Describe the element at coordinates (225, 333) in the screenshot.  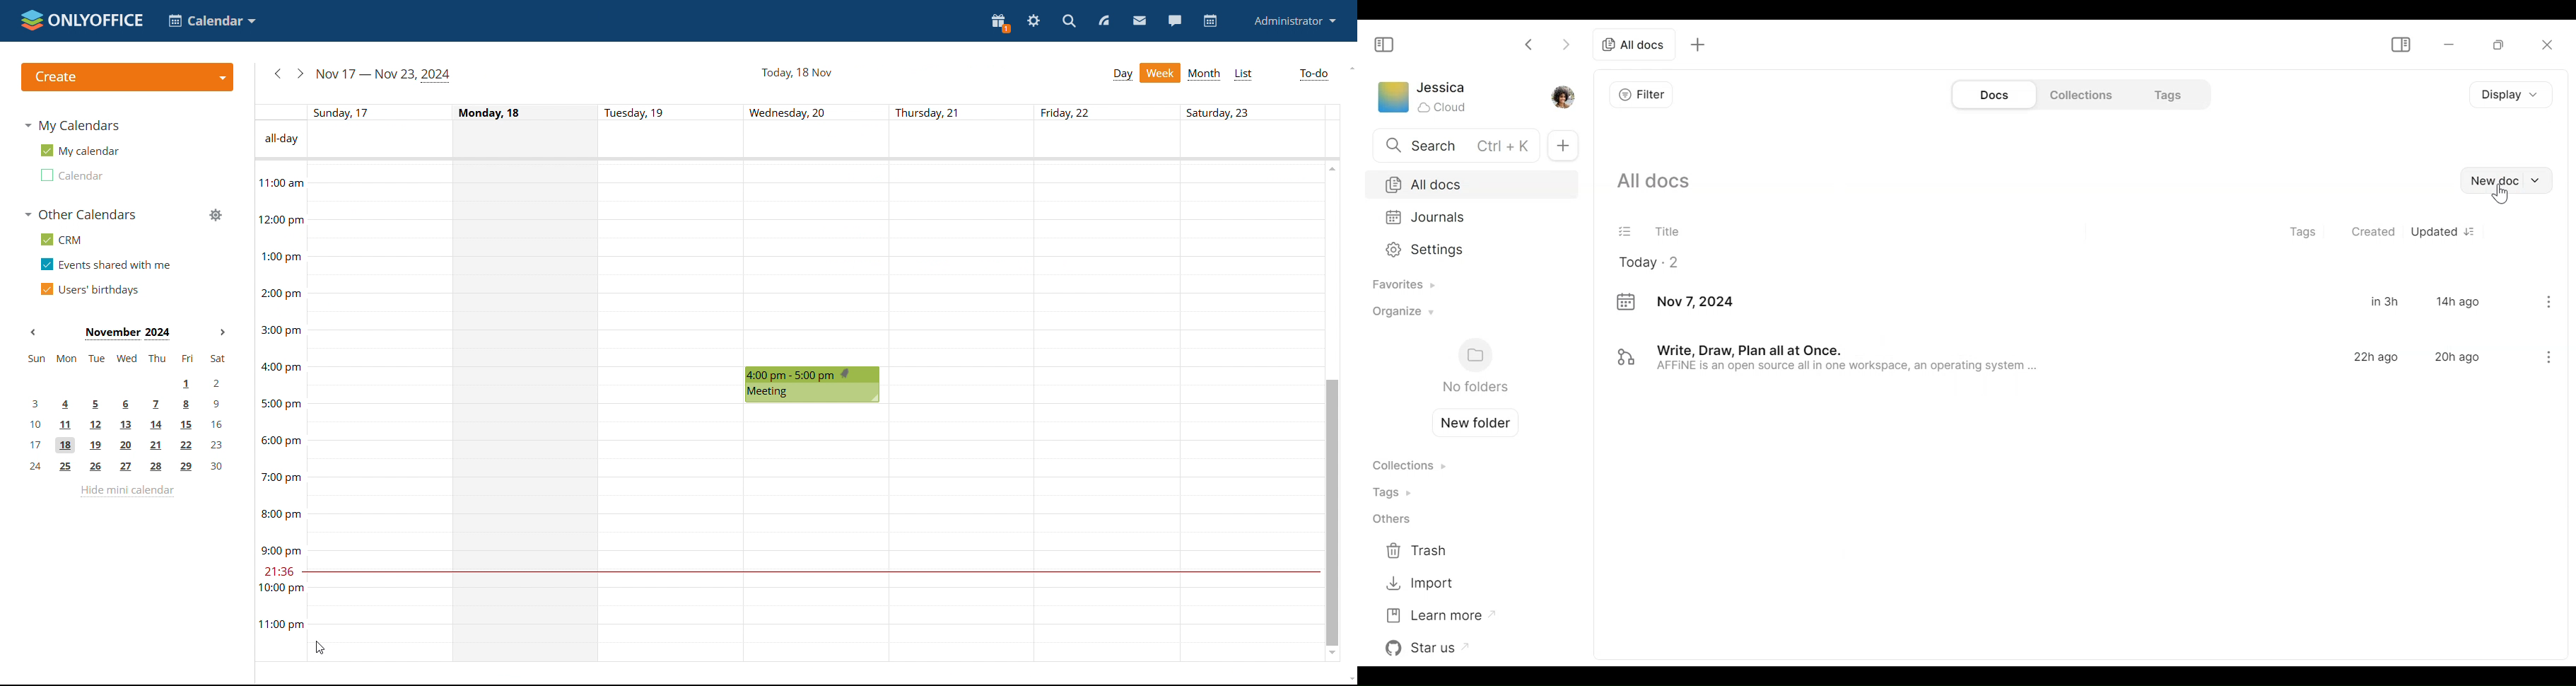
I see `next month` at that location.